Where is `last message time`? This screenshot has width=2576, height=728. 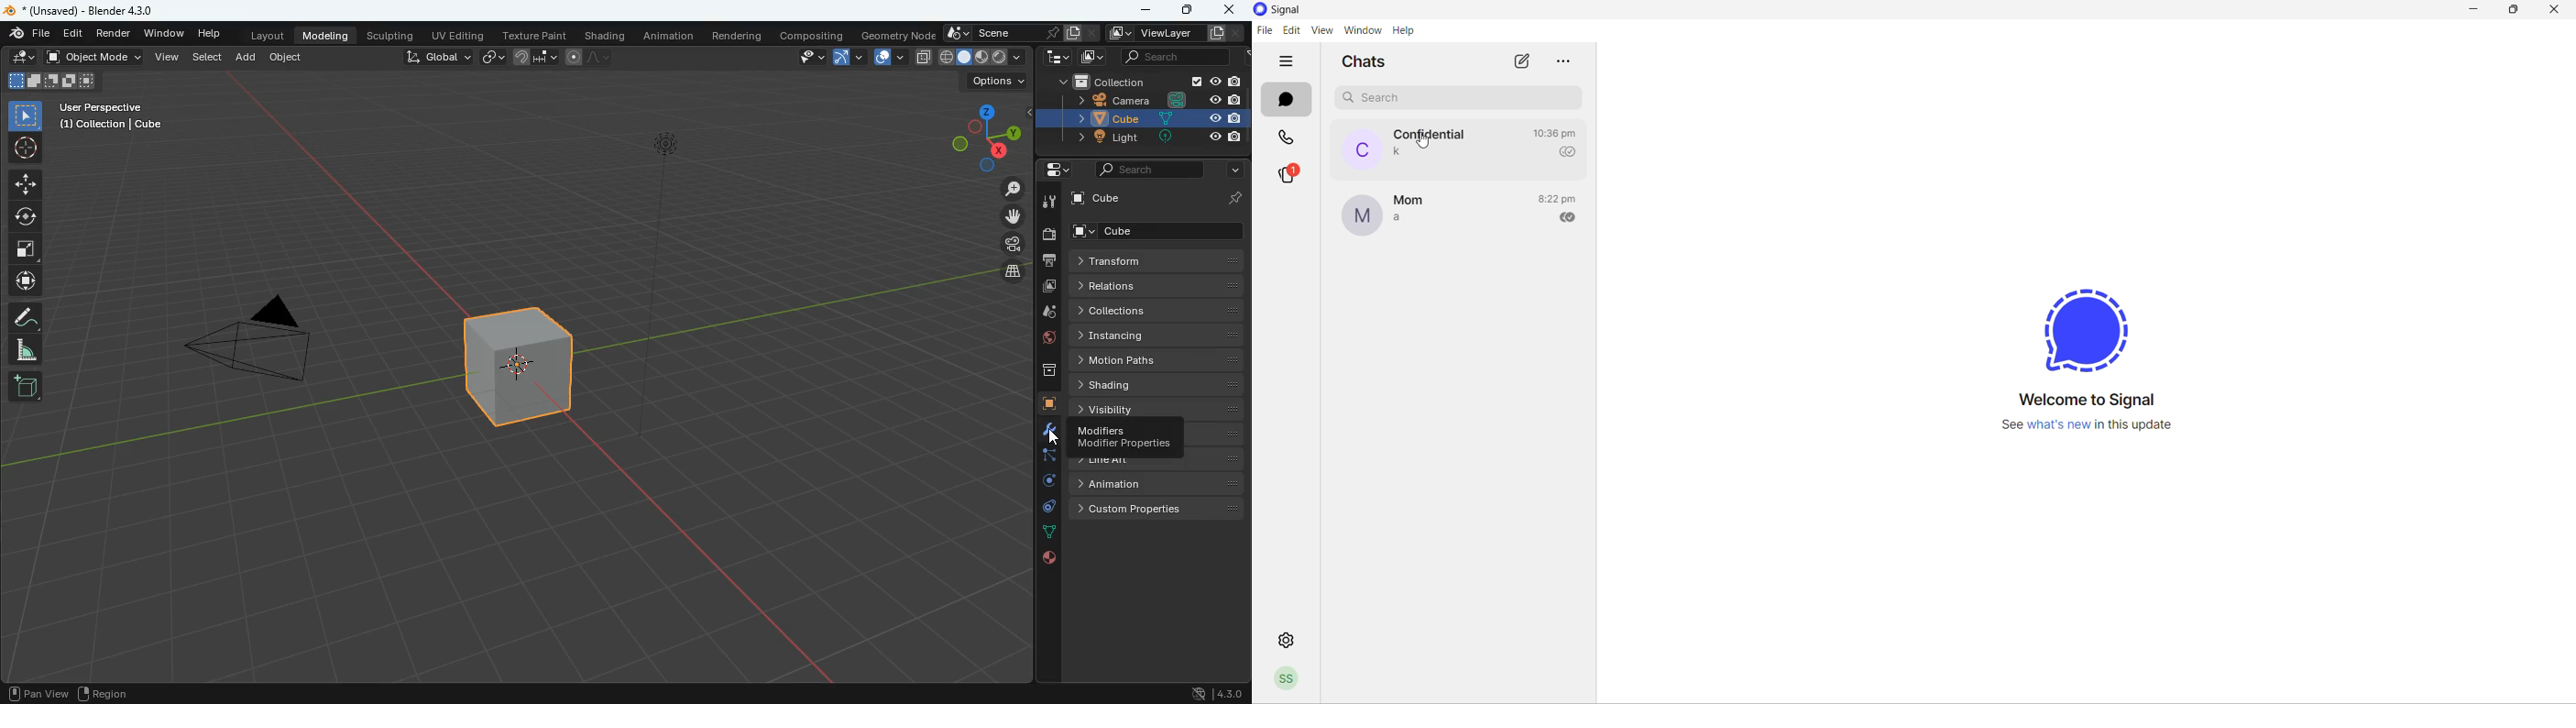 last message time is located at coordinates (1560, 199).